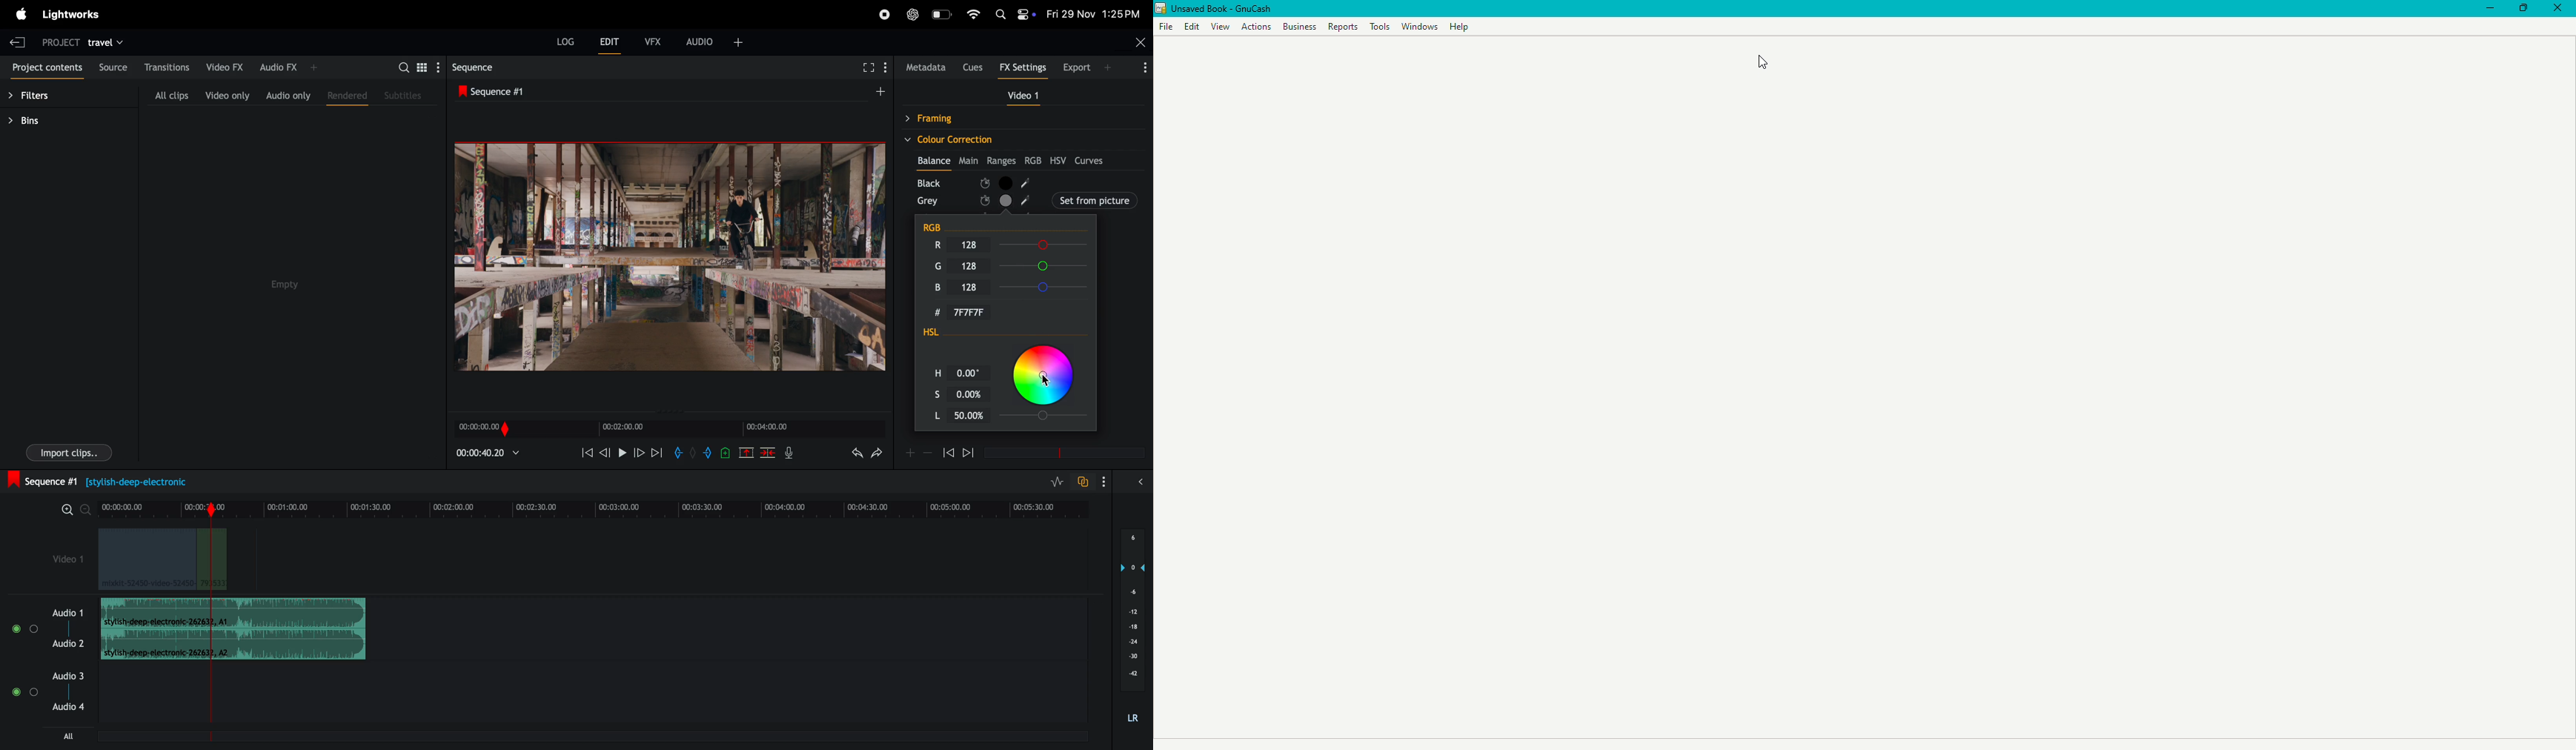 The height and width of the screenshot is (756, 2576). I want to click on search bar, so click(402, 69).